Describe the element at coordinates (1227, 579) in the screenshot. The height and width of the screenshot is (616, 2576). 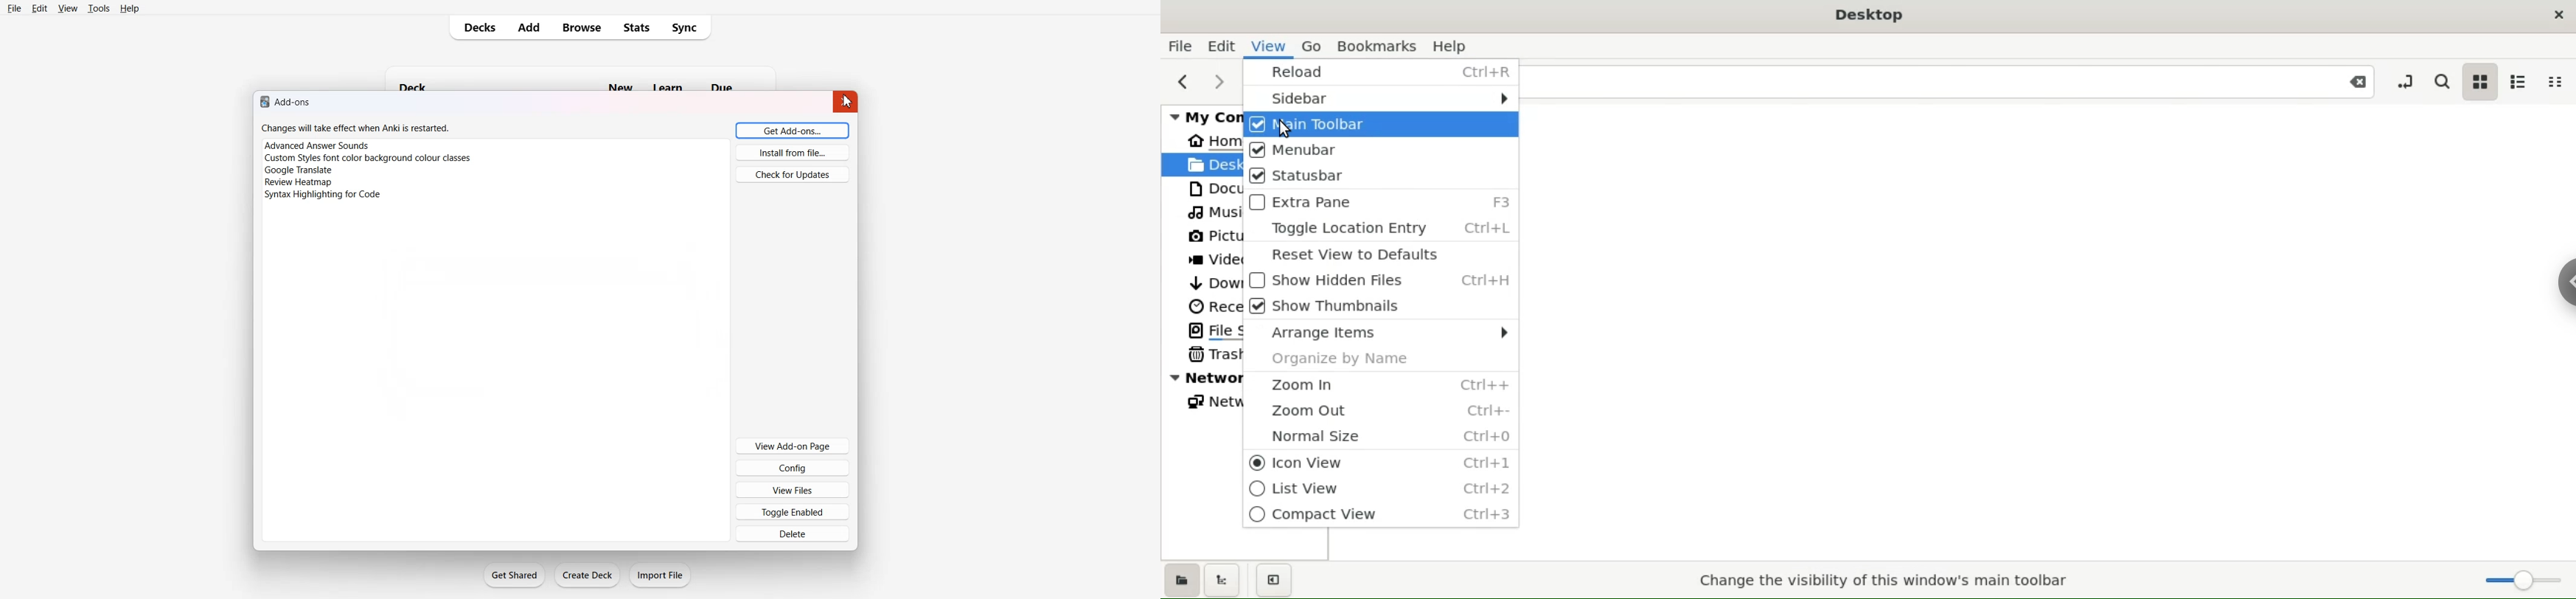
I see `show treeview` at that location.